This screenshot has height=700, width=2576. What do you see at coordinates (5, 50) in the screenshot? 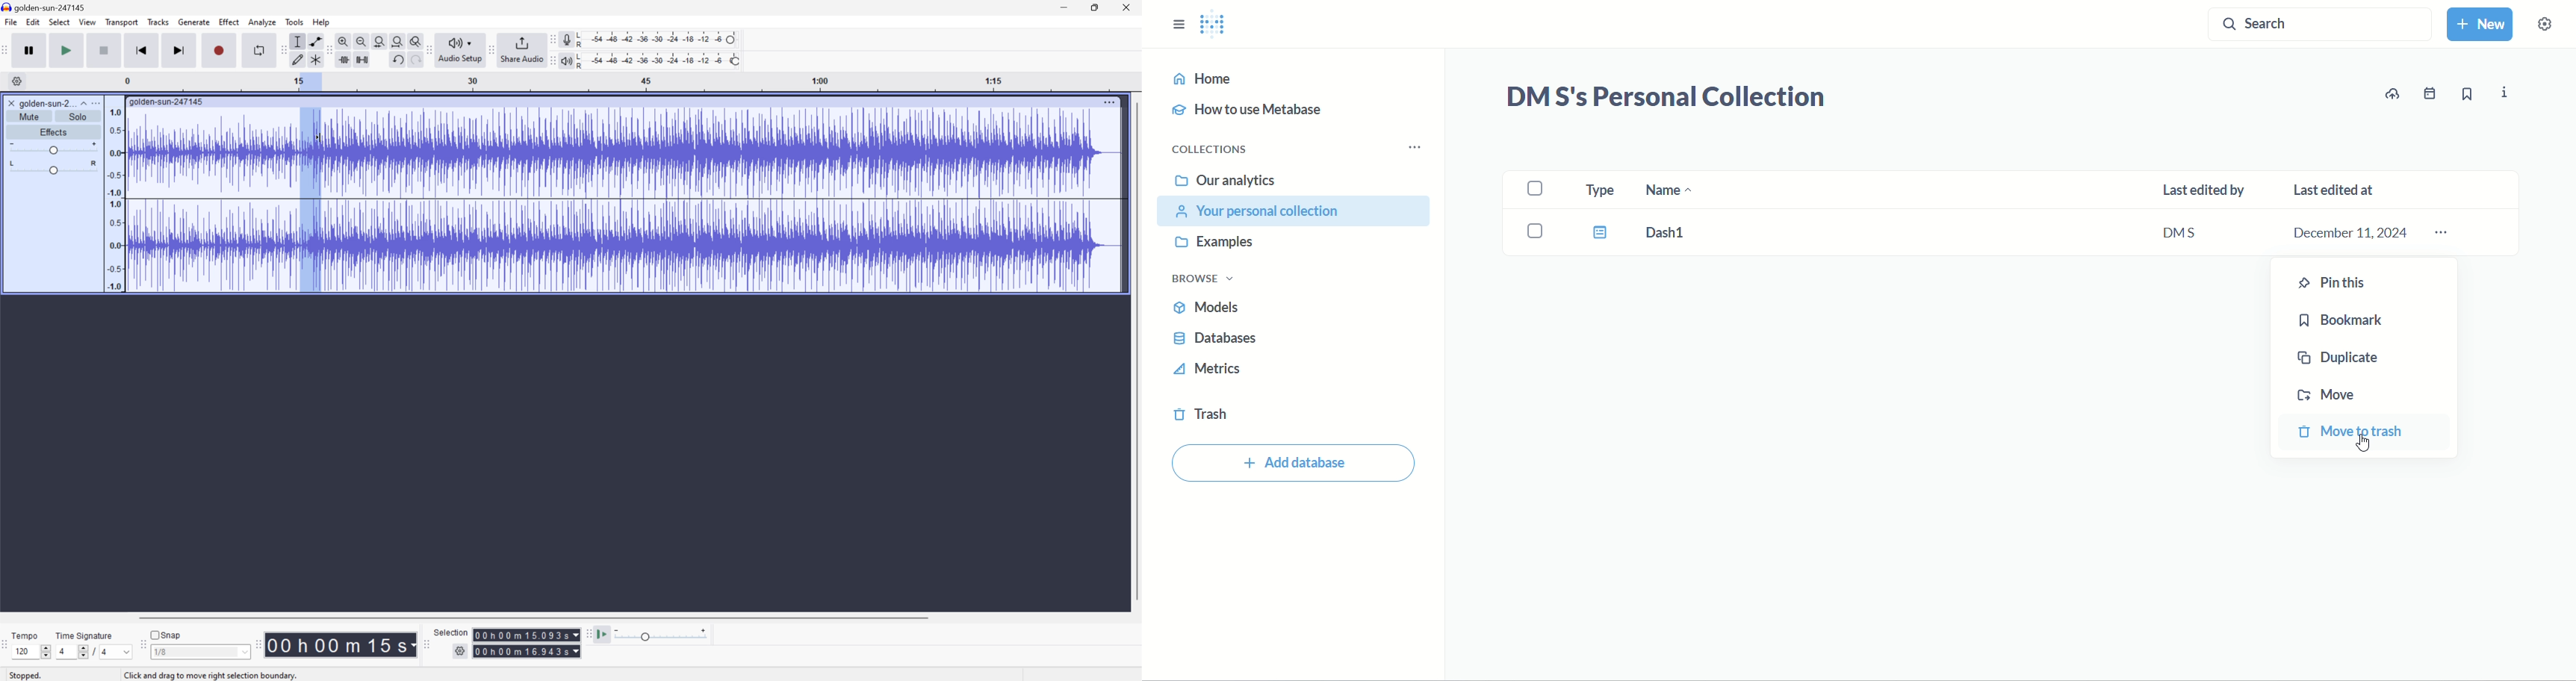
I see `Audacity transport layer toolbar` at bounding box center [5, 50].